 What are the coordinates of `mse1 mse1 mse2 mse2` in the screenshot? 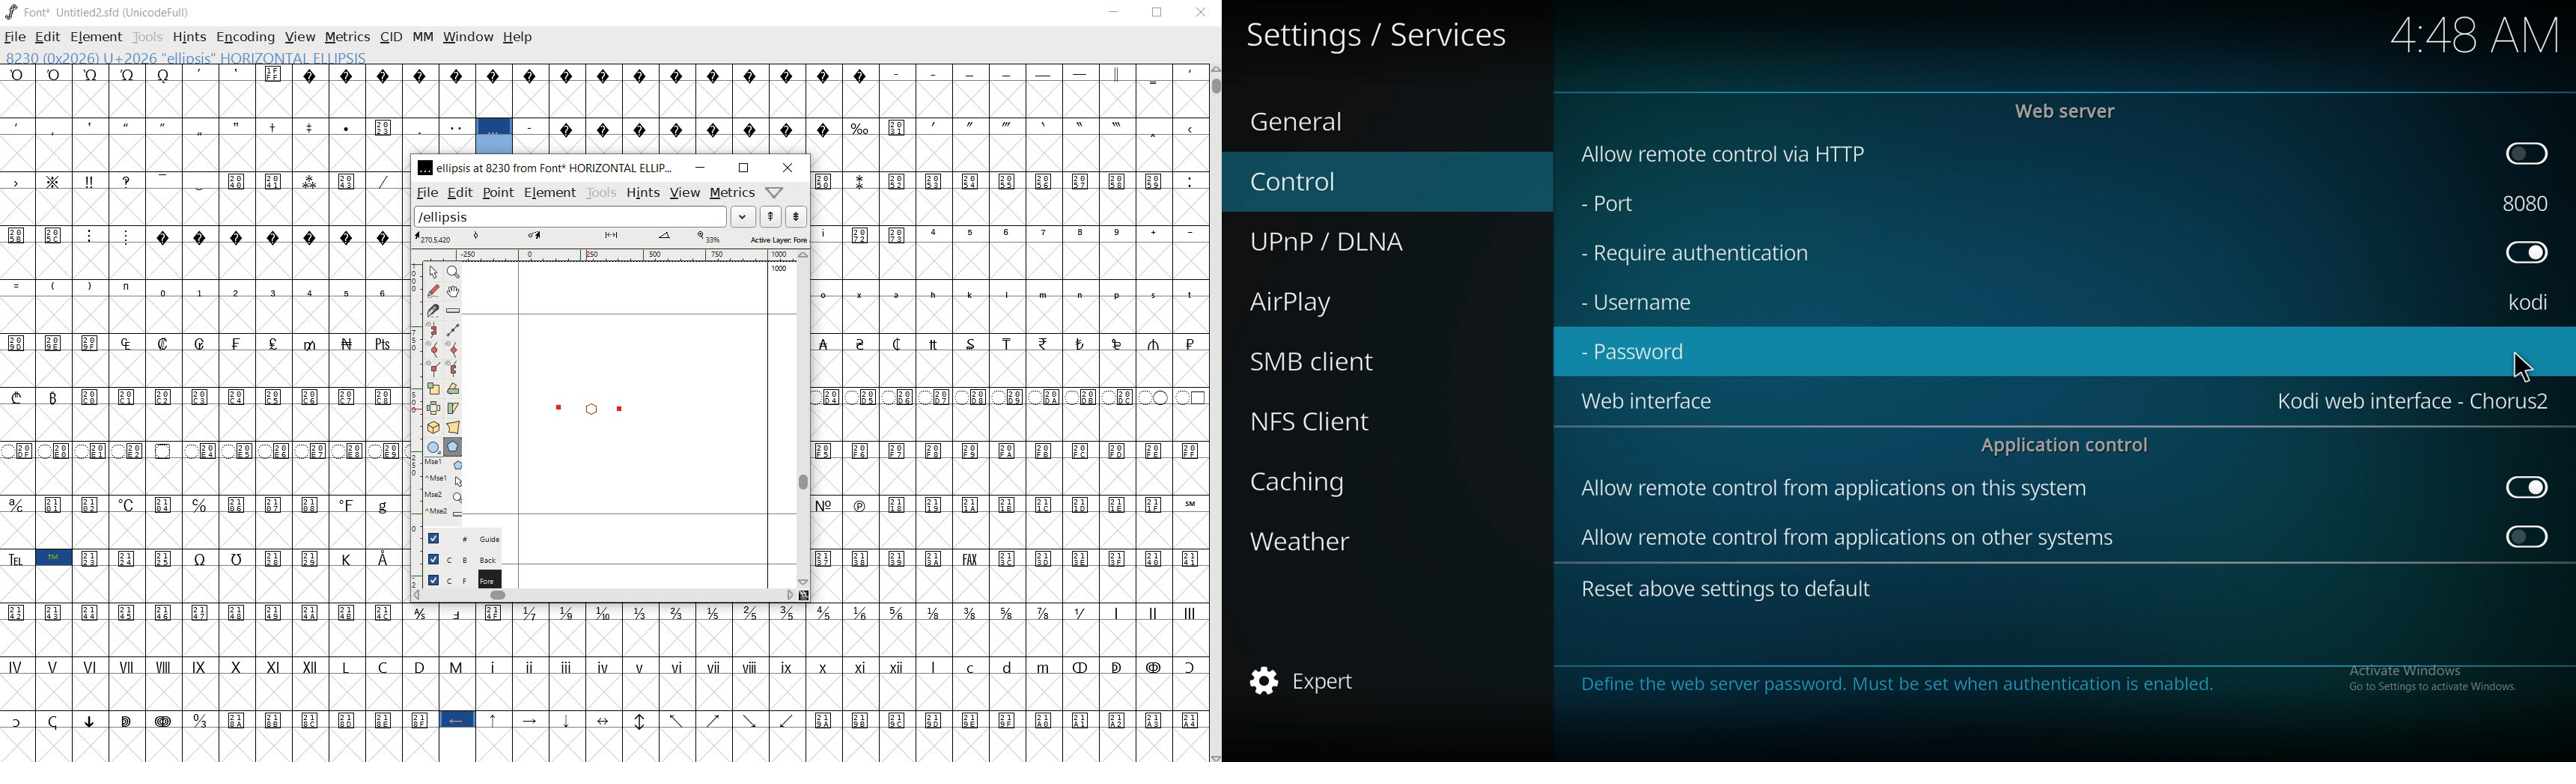 It's located at (439, 489).